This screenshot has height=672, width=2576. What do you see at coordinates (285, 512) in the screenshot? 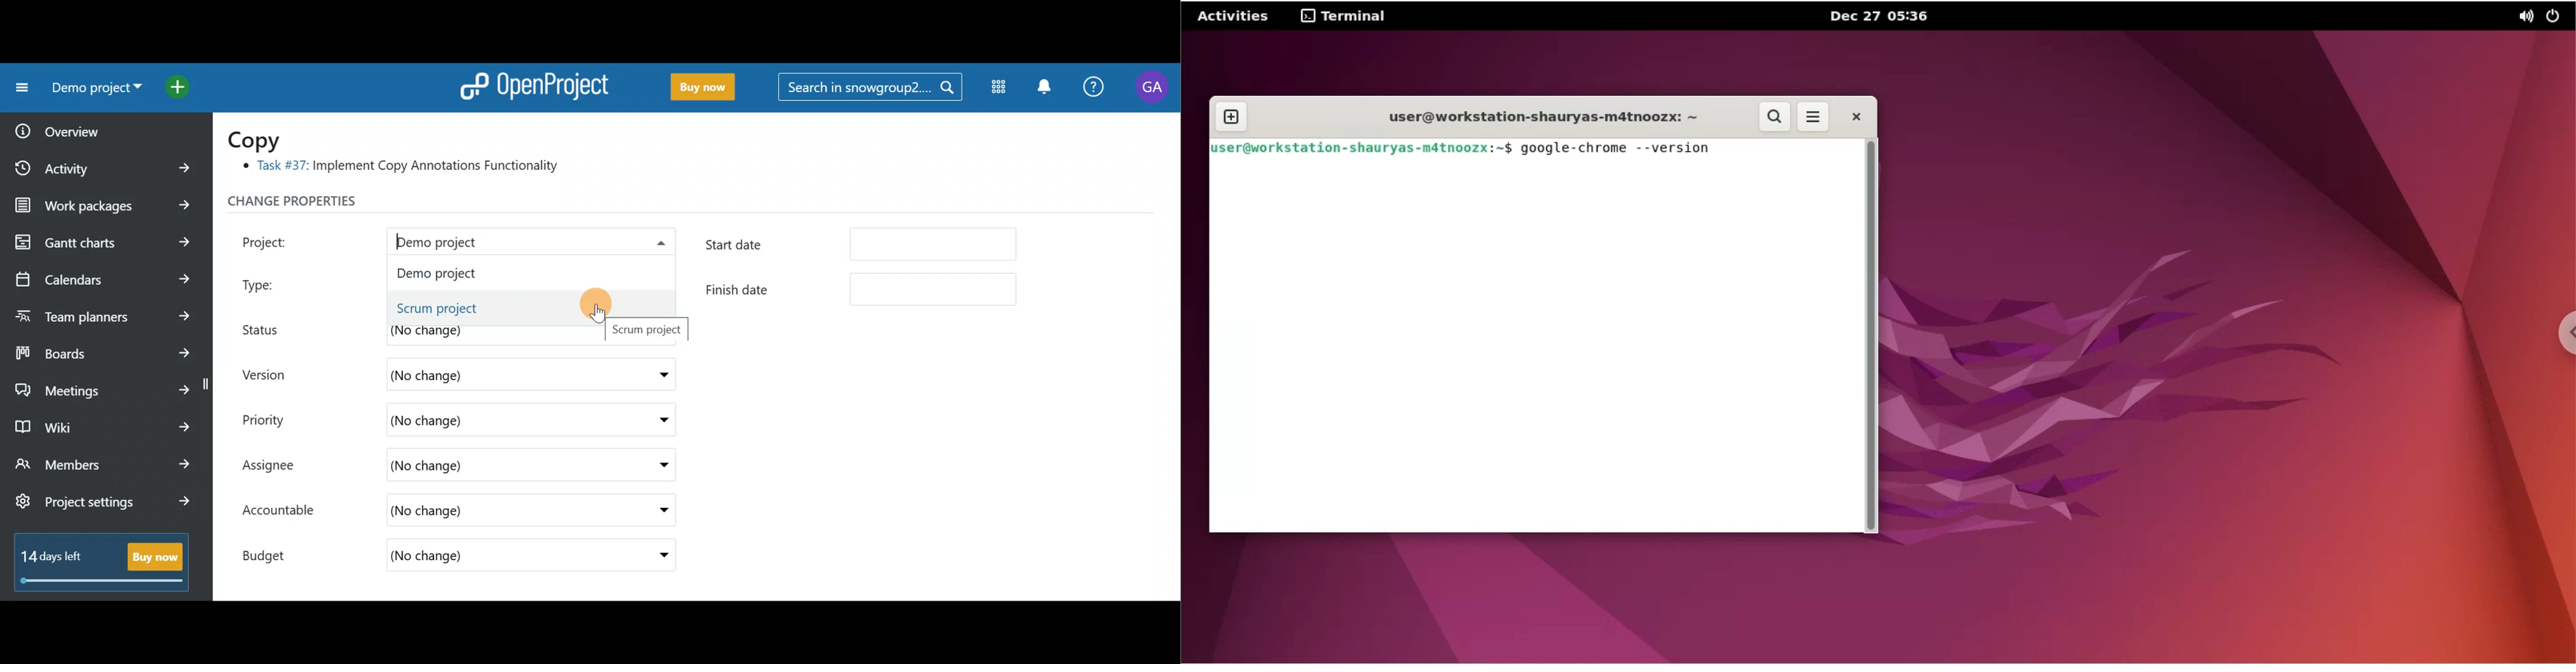
I see `Accountable` at bounding box center [285, 512].